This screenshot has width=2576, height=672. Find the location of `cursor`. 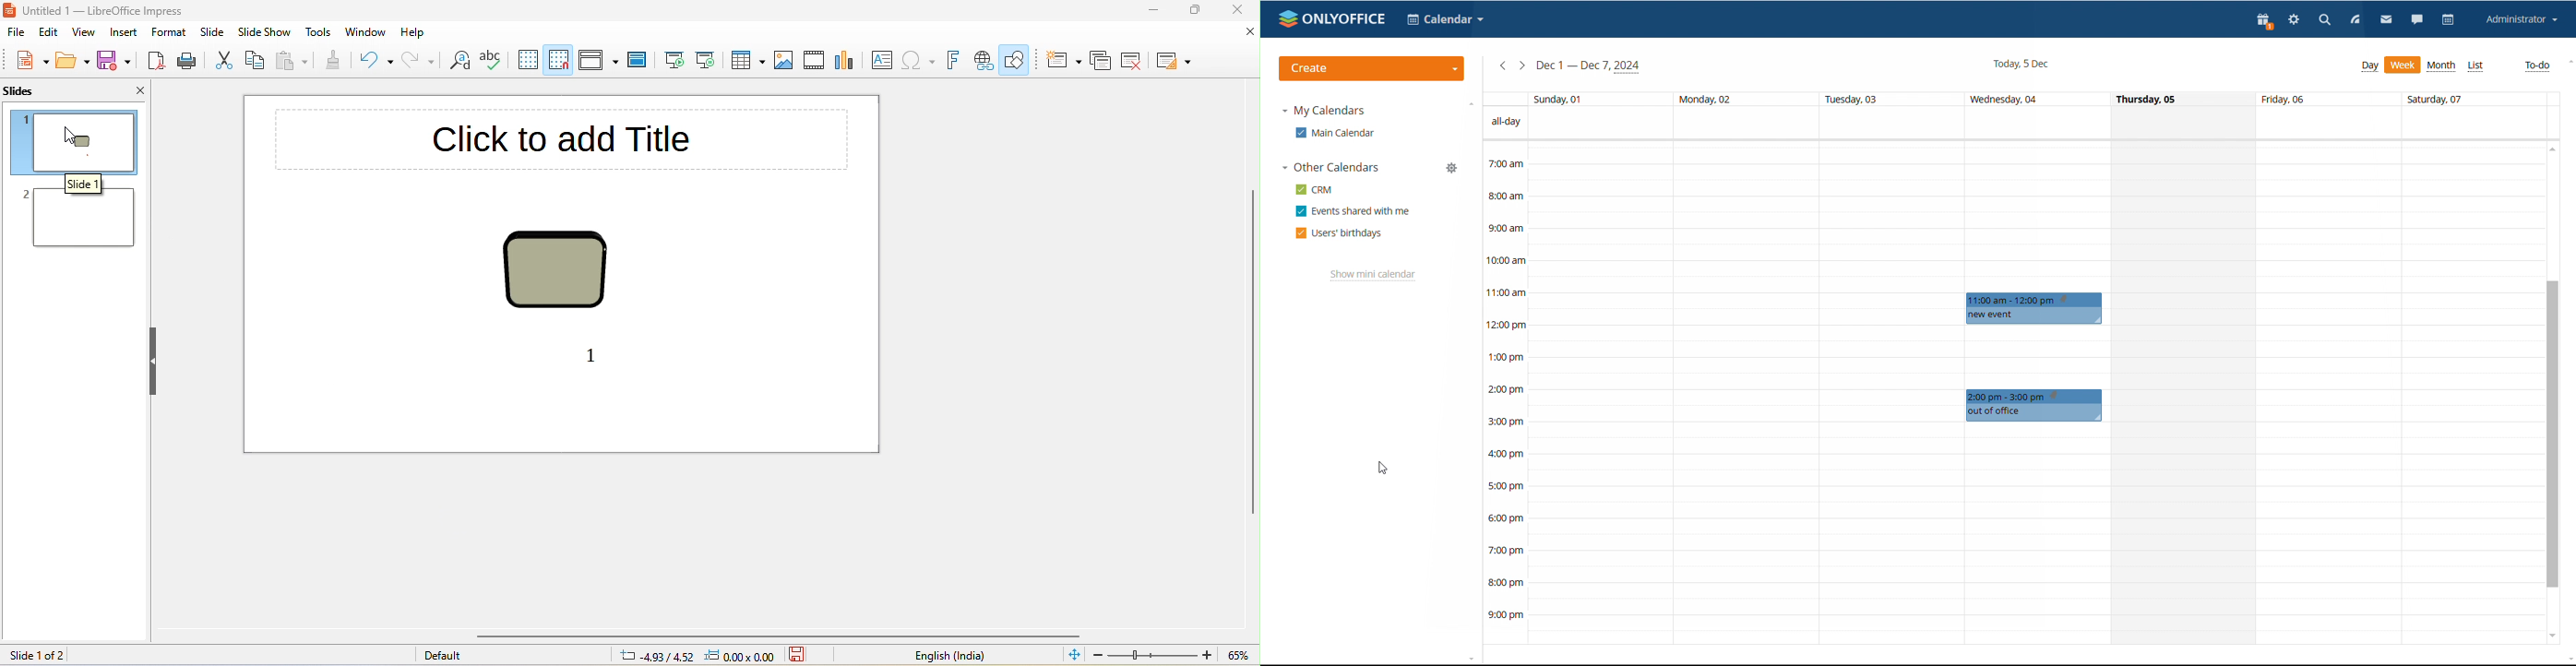

cursor is located at coordinates (71, 135).